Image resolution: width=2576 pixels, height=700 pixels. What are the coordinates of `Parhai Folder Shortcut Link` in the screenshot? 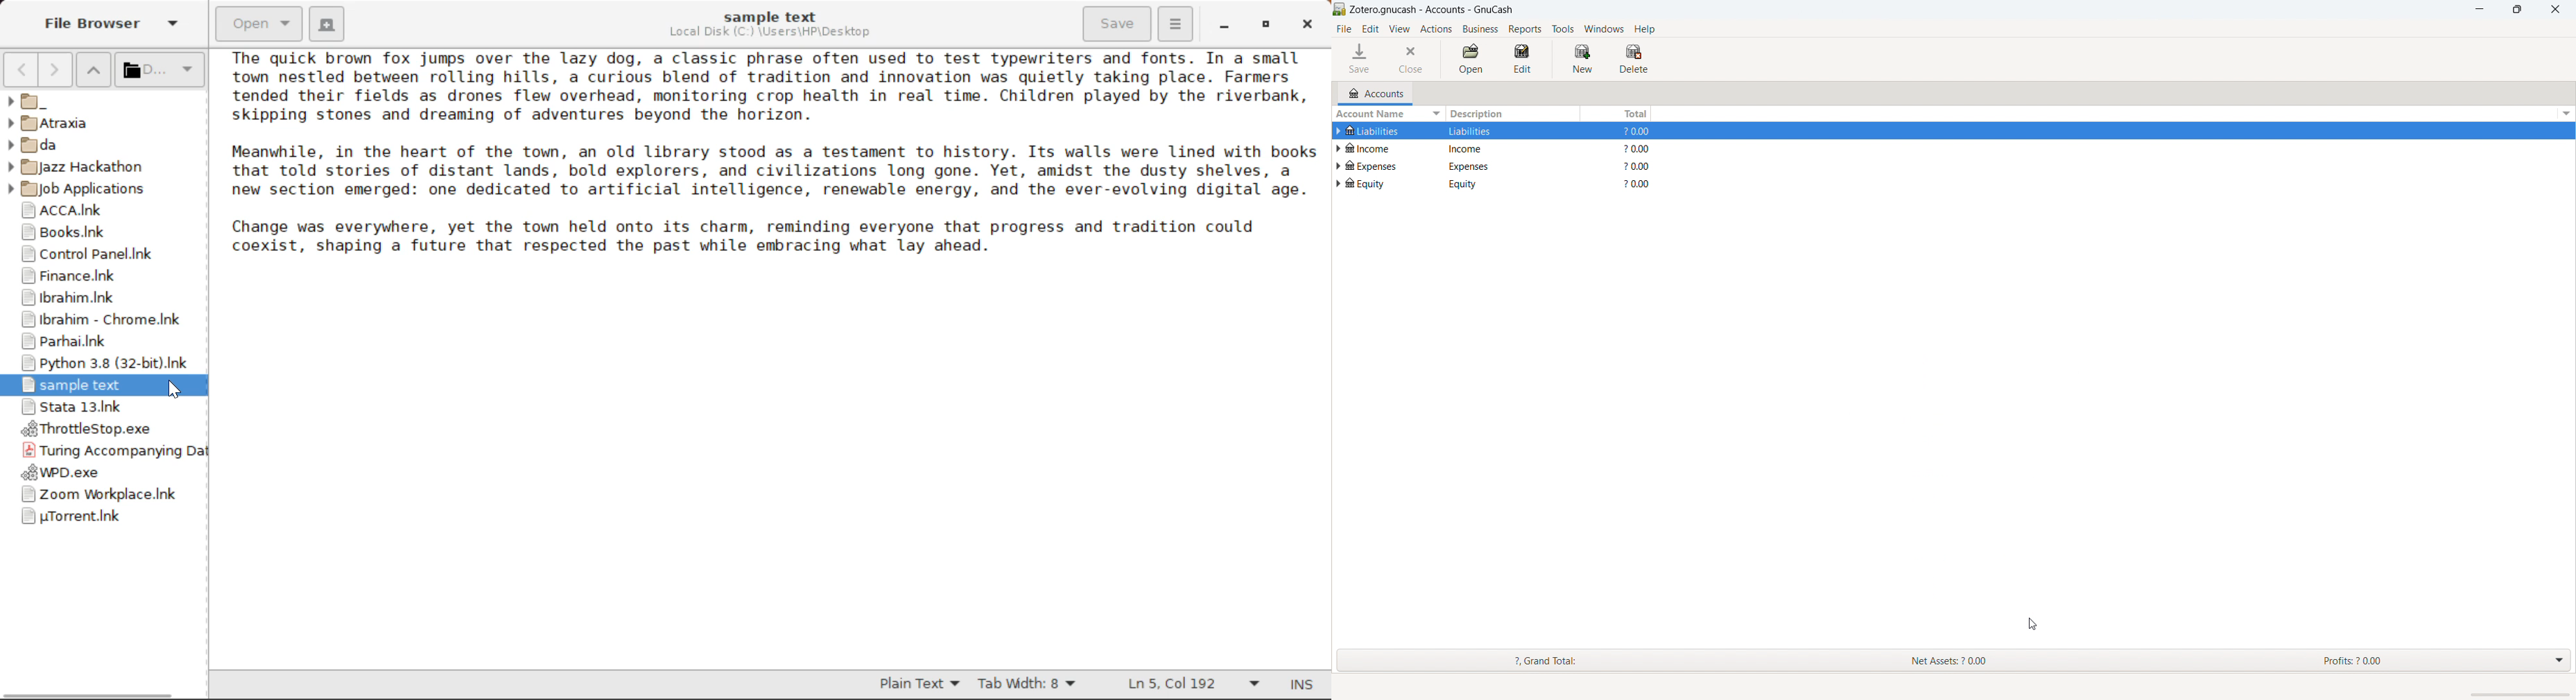 It's located at (100, 342).